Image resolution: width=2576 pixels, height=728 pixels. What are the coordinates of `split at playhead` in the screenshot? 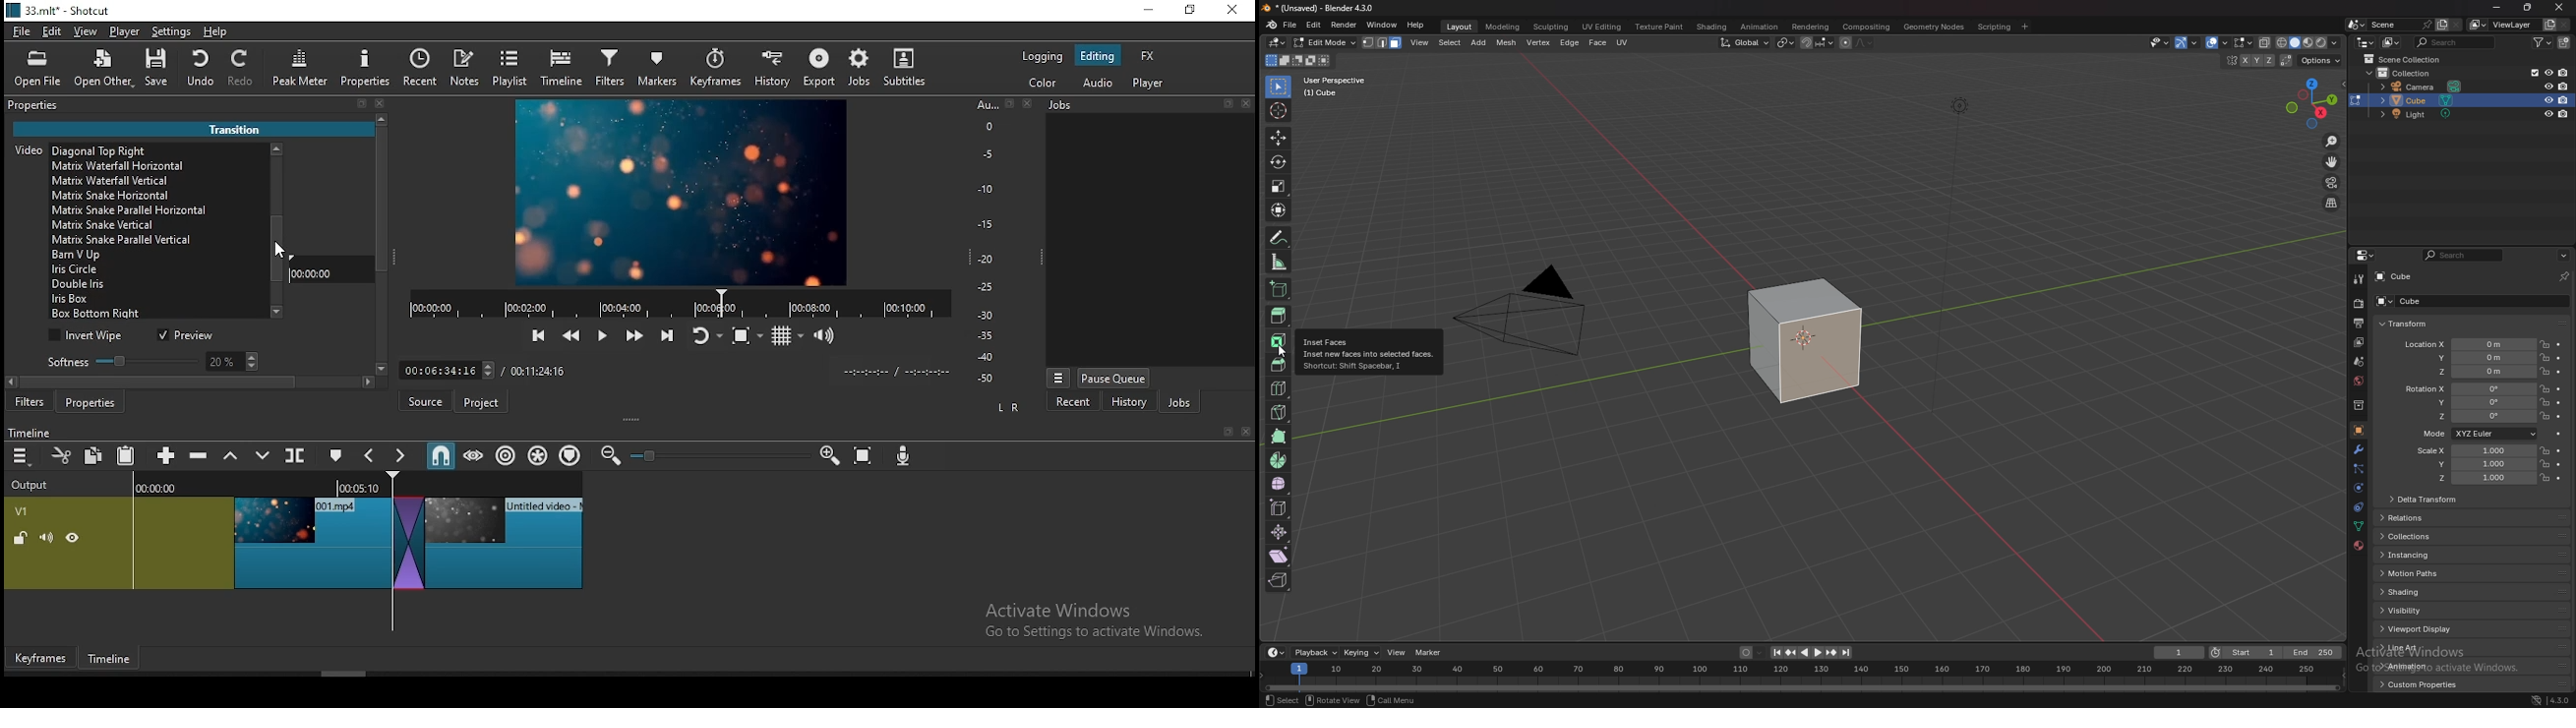 It's located at (426, 70).